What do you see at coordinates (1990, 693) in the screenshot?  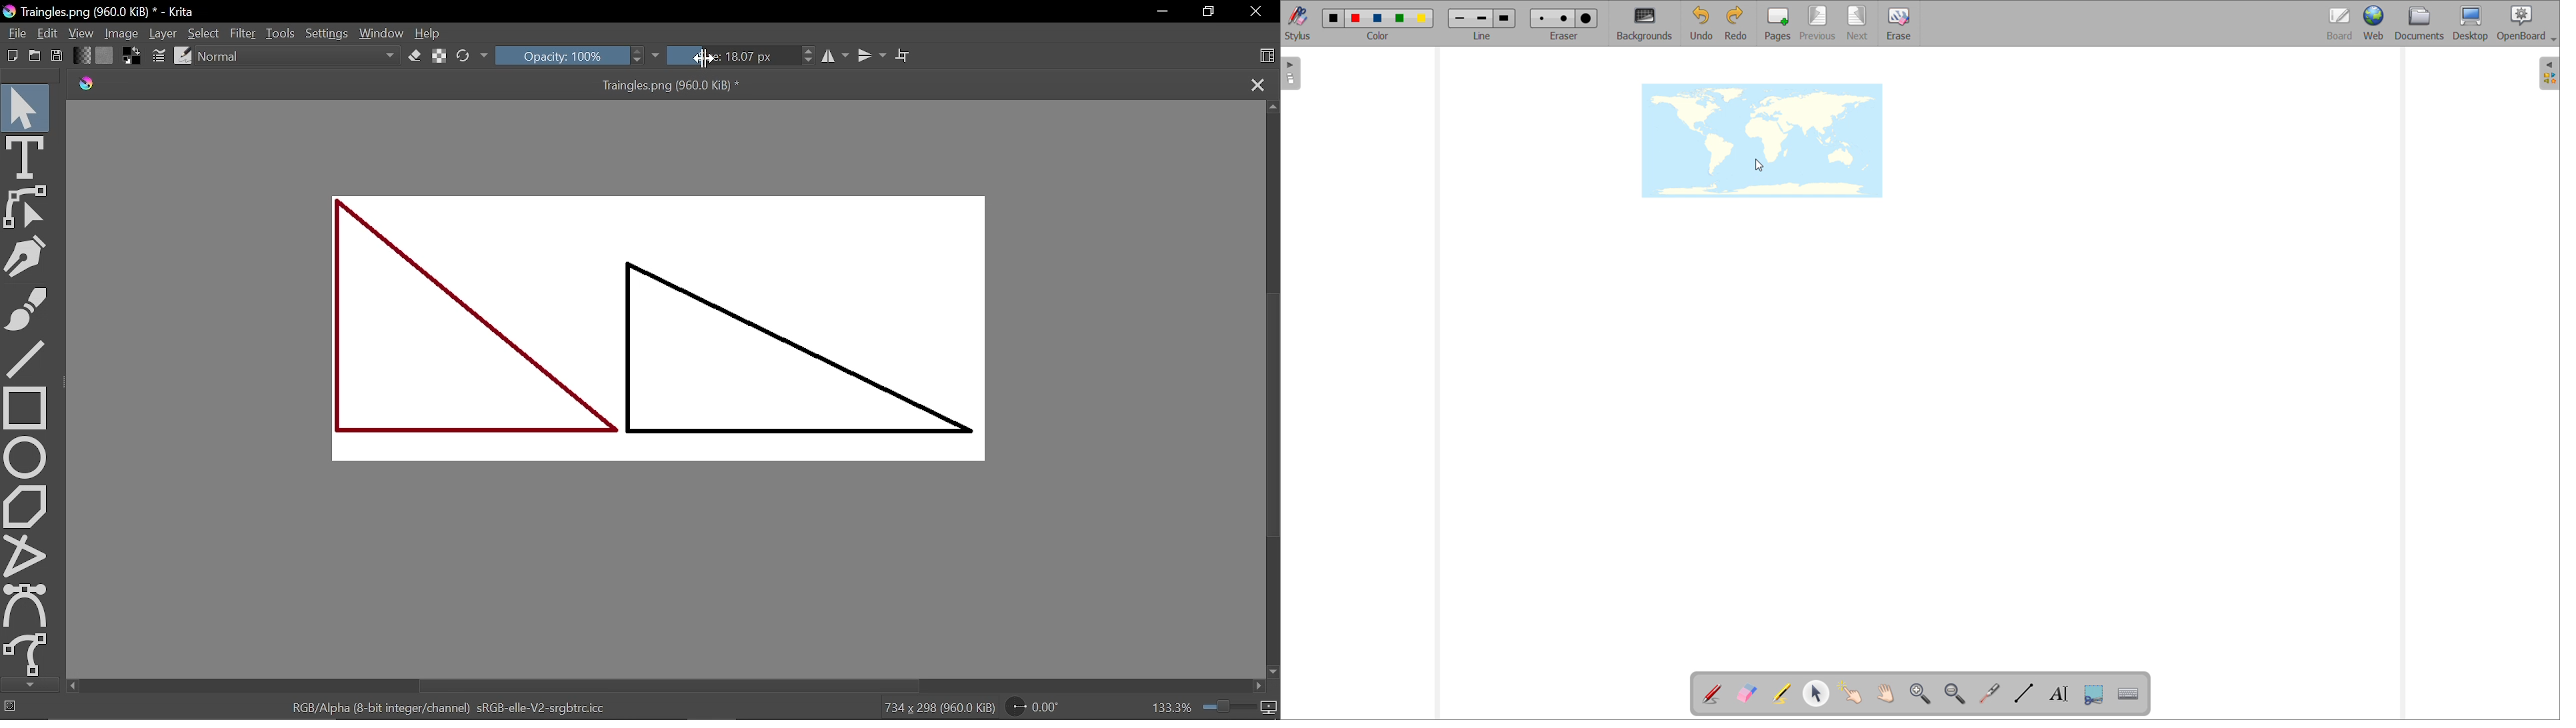 I see `virtual laser pointer` at bounding box center [1990, 693].